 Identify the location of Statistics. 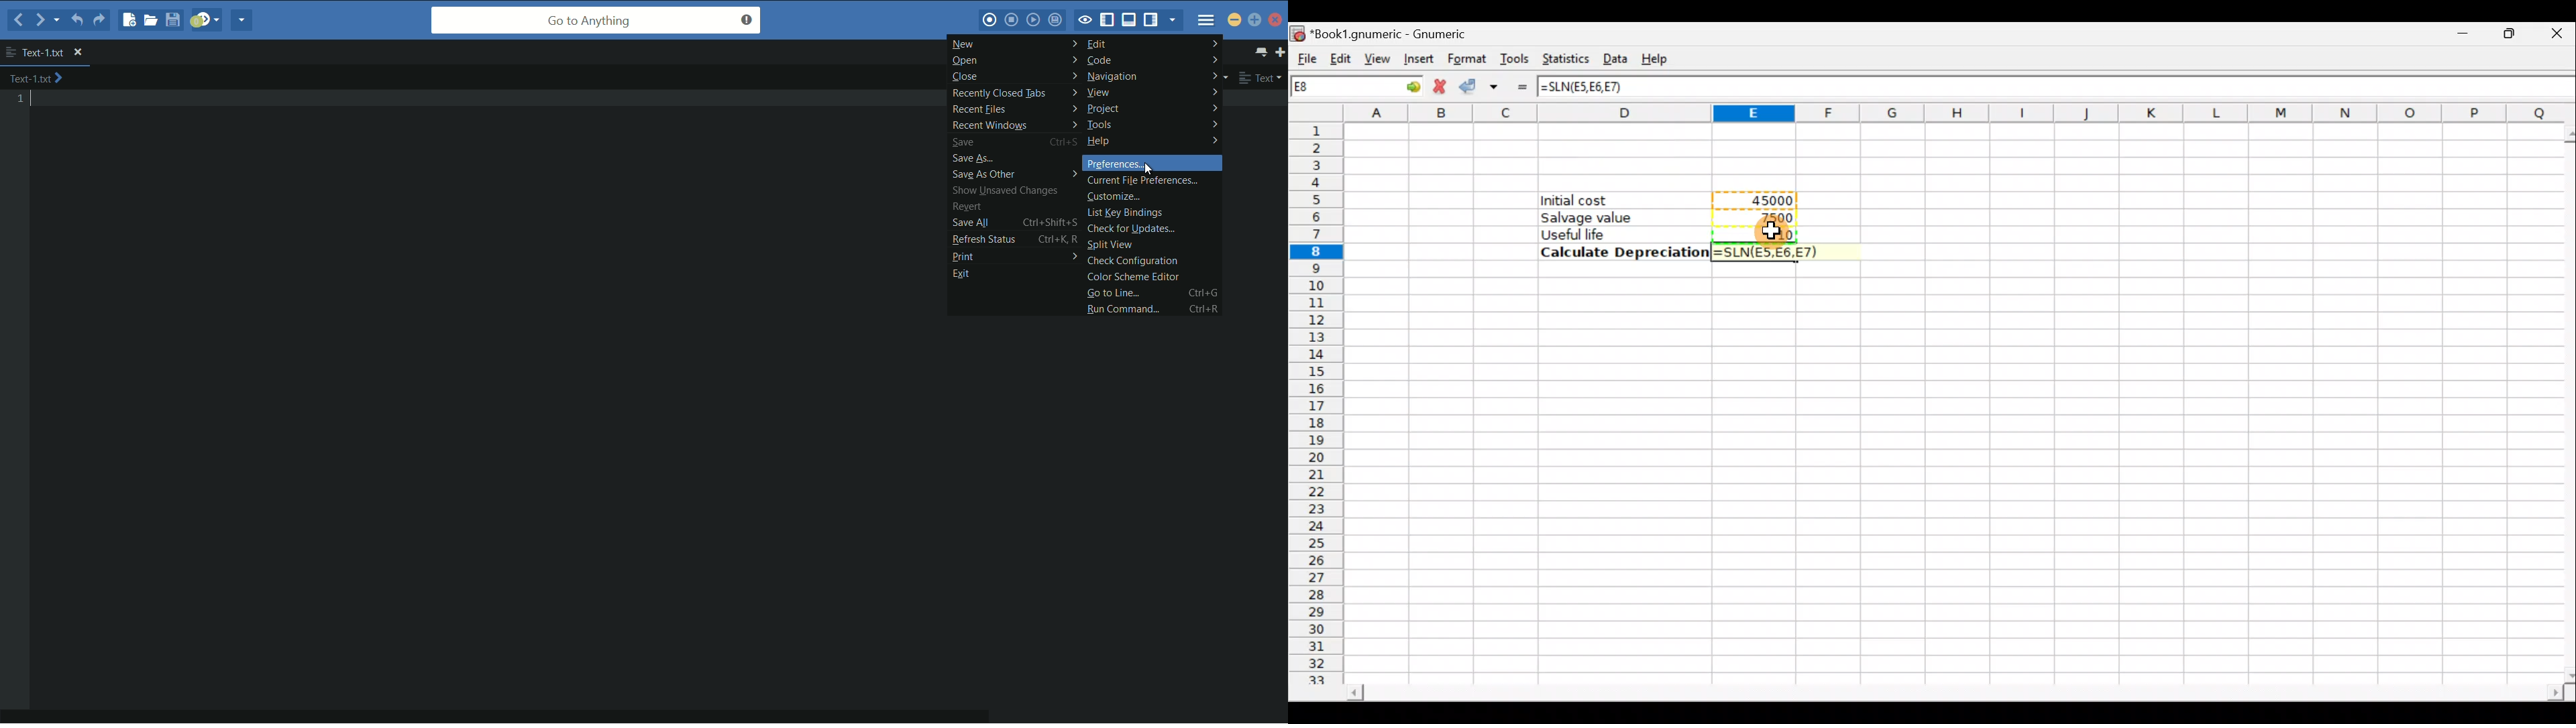
(1566, 56).